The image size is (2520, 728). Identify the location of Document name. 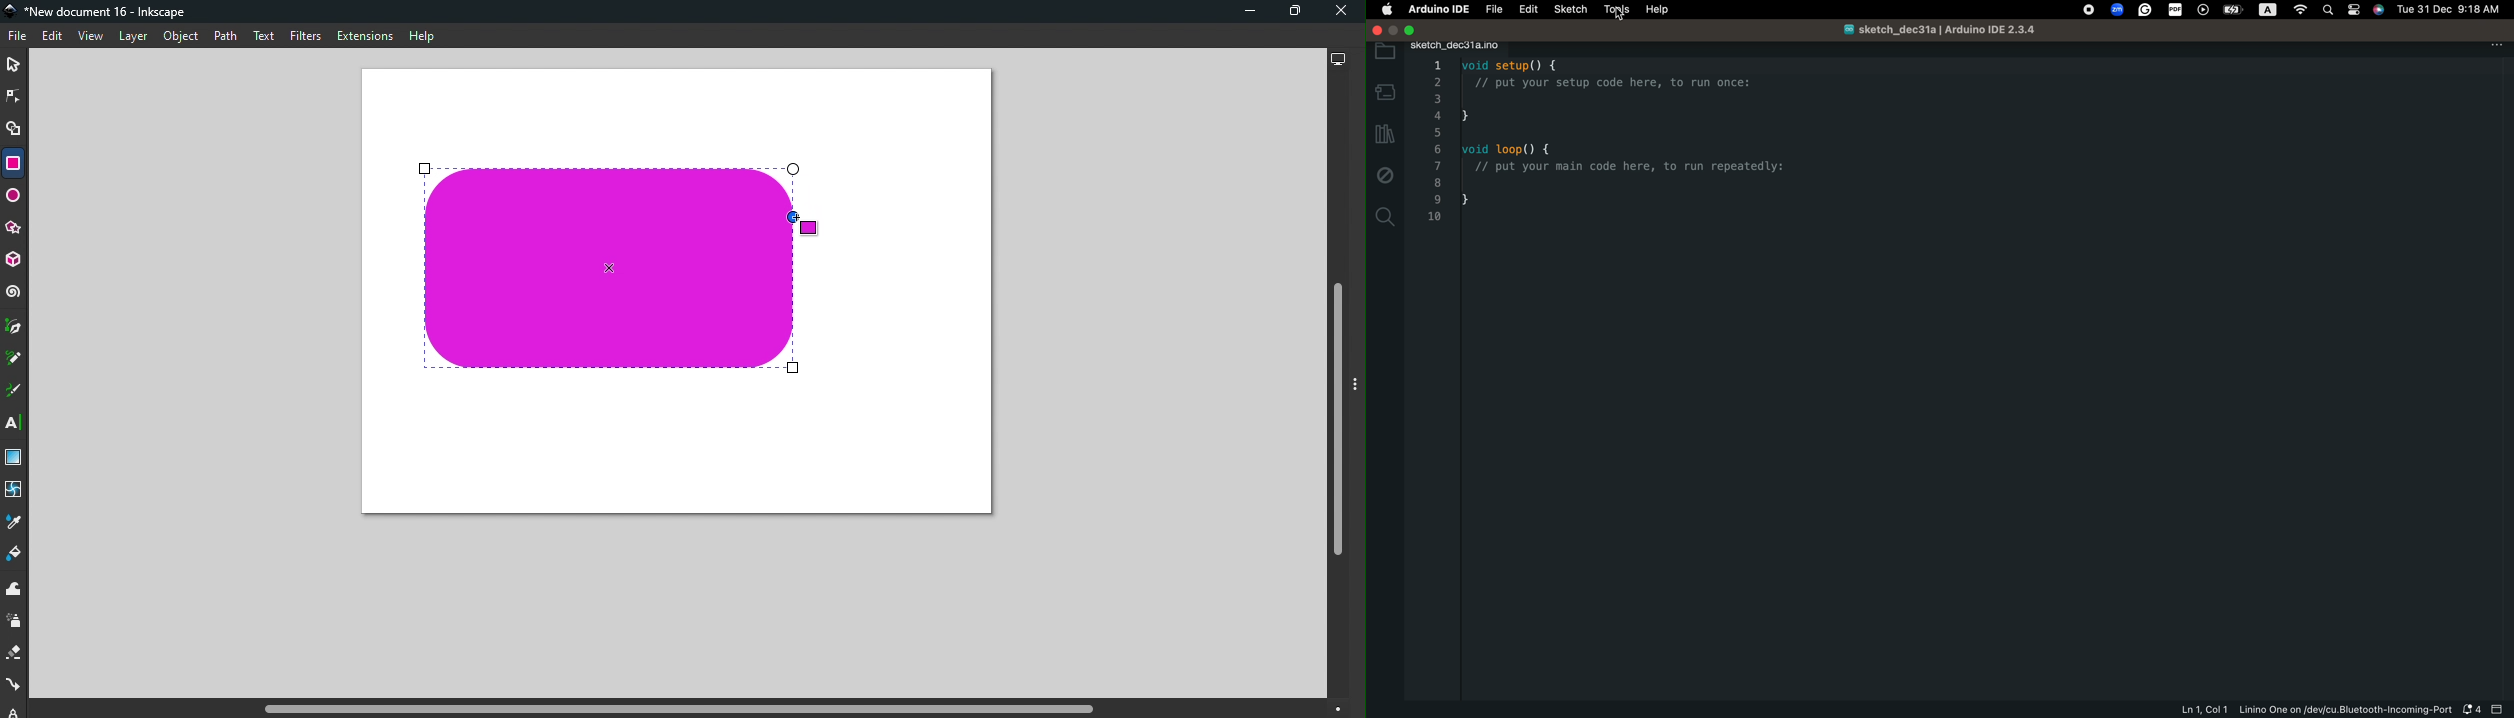
(100, 12).